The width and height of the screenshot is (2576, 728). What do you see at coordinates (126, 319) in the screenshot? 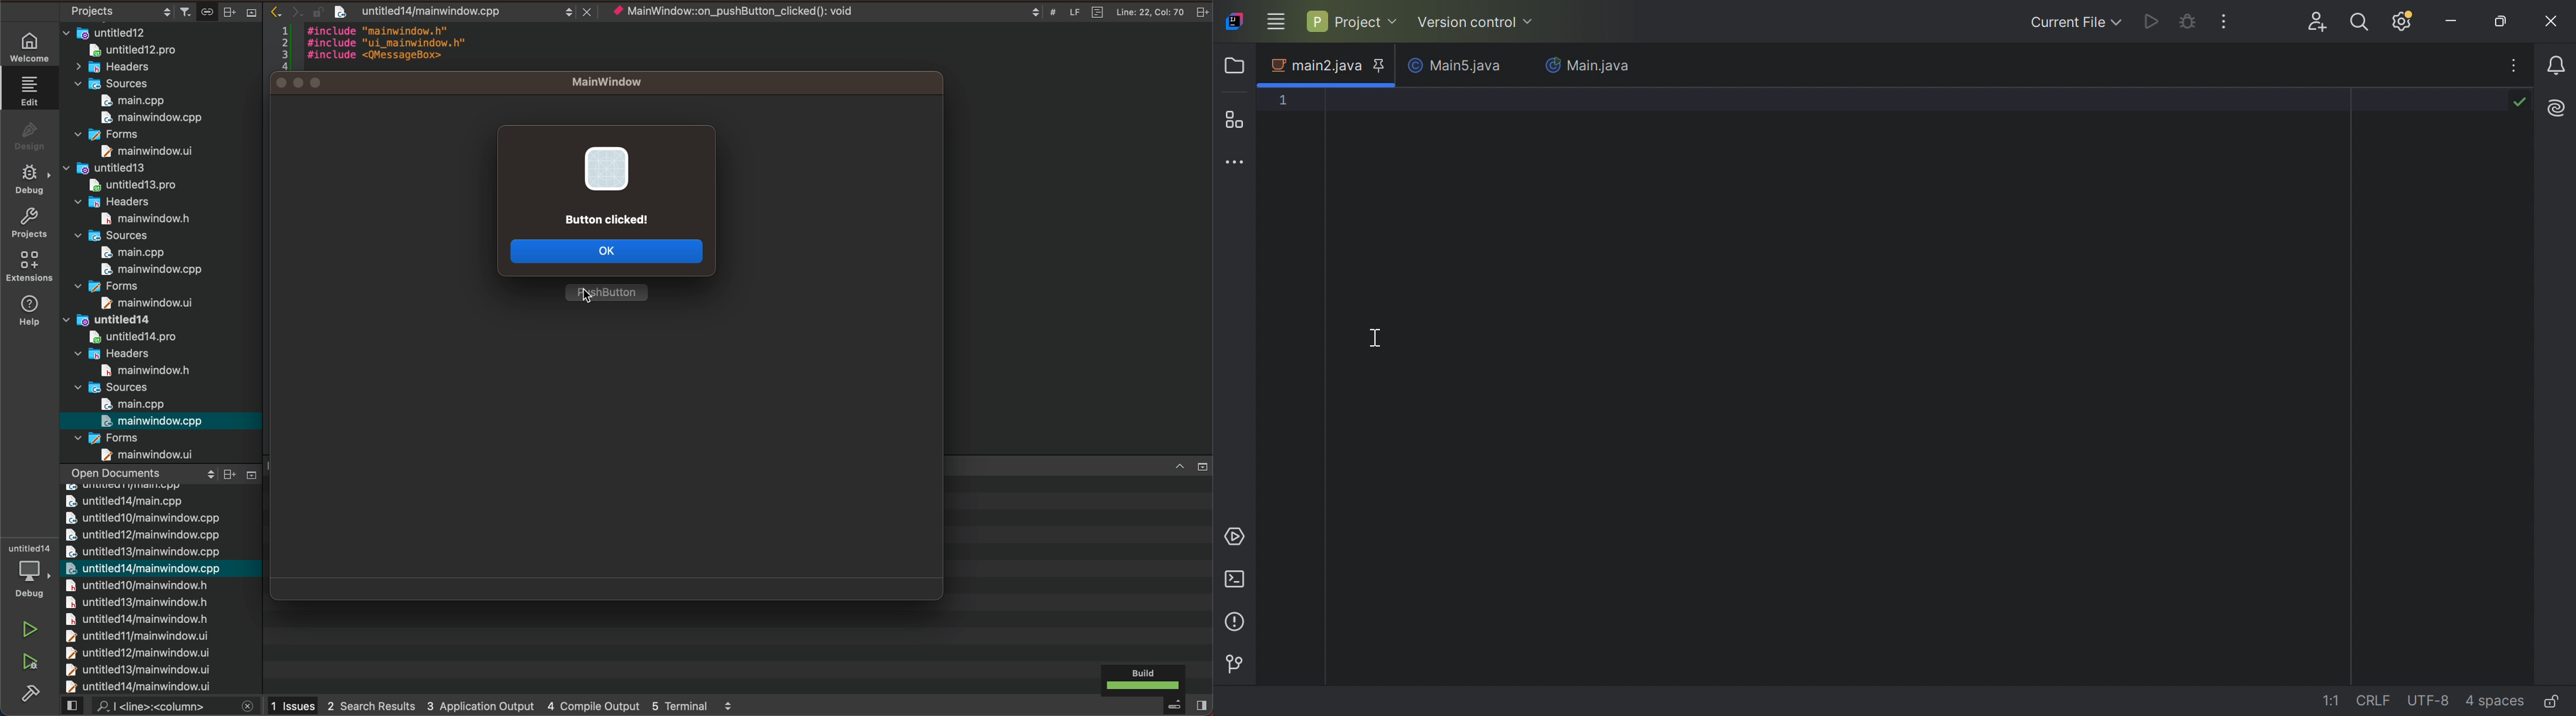
I see `untitled14` at bounding box center [126, 319].